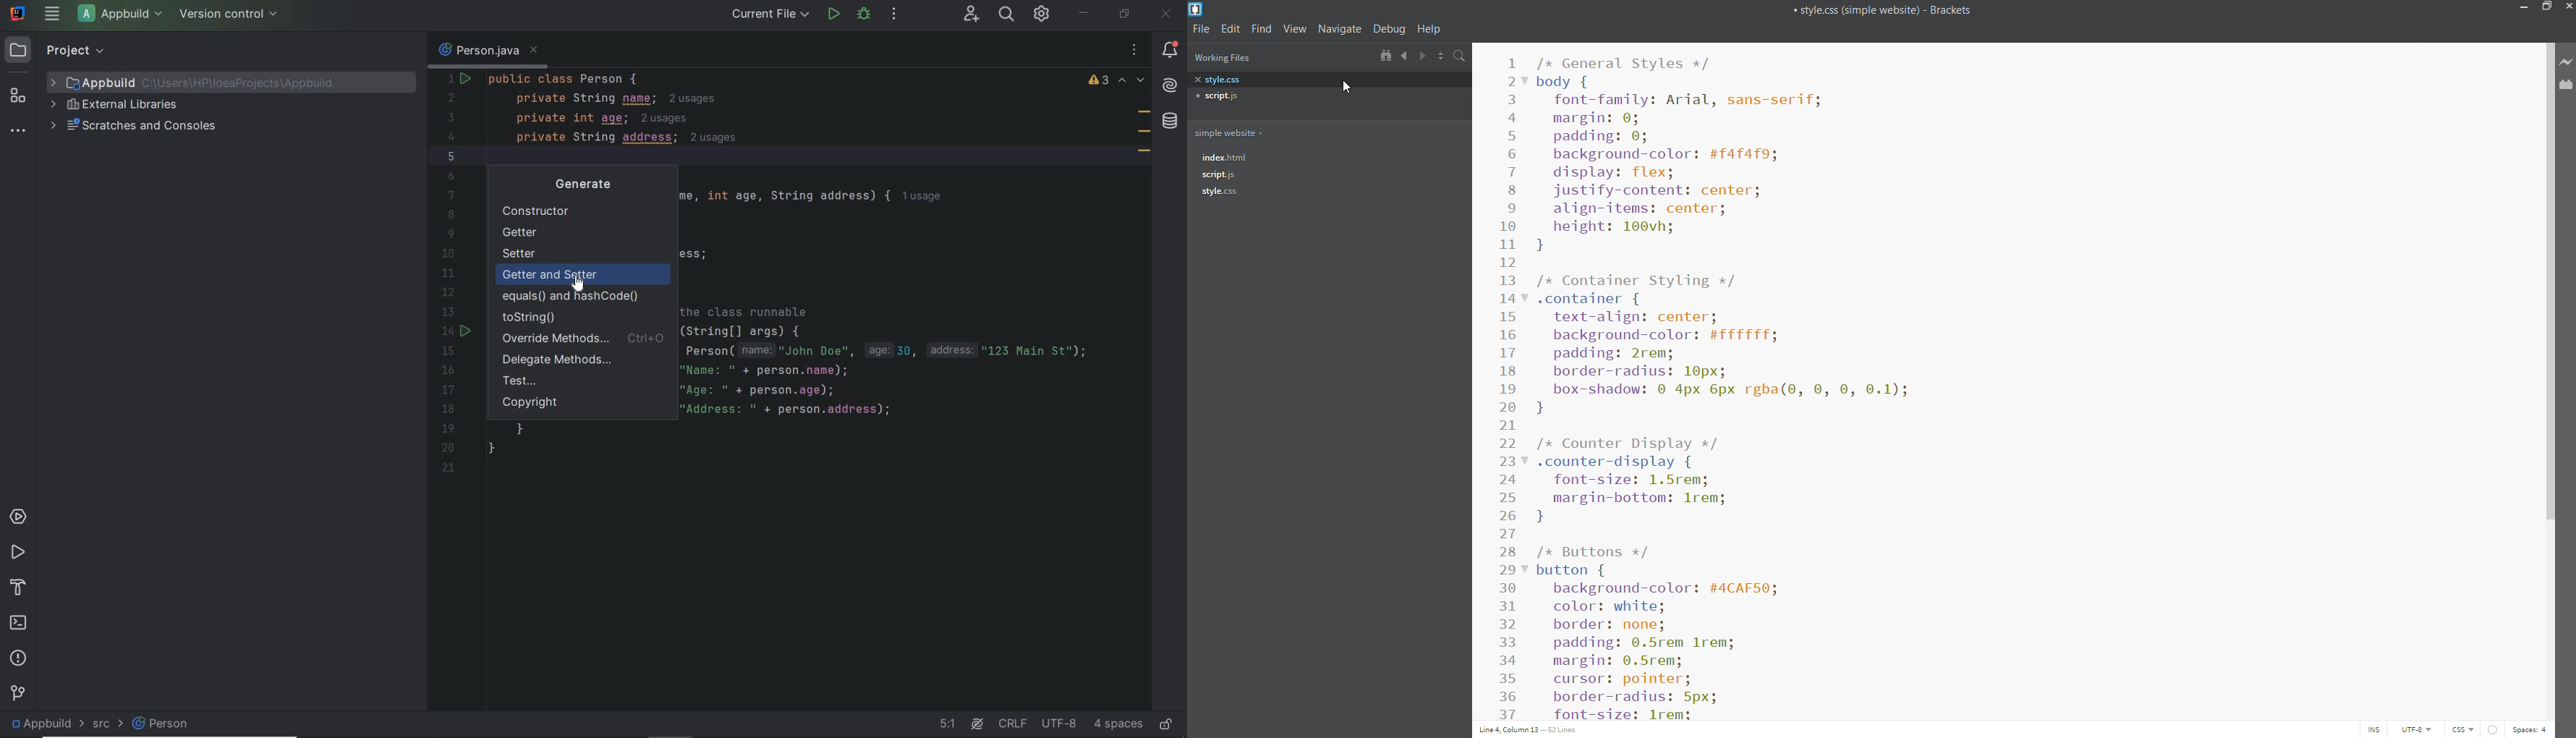 This screenshot has height=756, width=2576. What do you see at coordinates (1349, 85) in the screenshot?
I see `cursor` at bounding box center [1349, 85].